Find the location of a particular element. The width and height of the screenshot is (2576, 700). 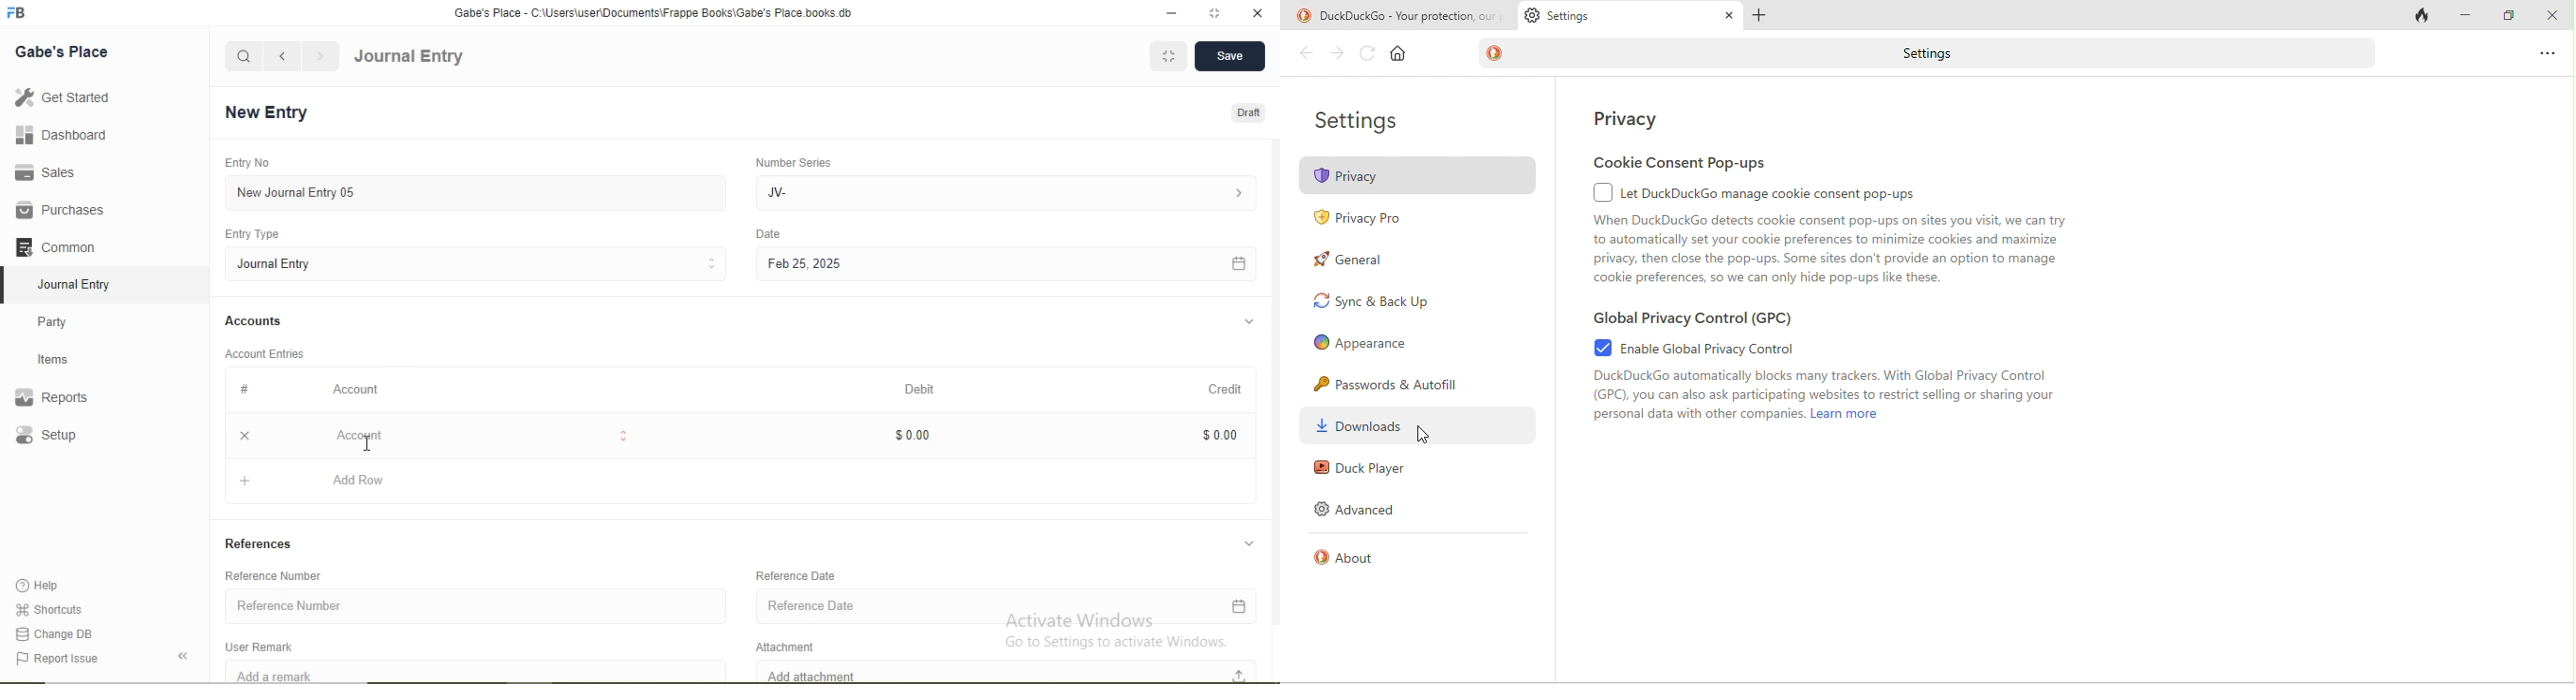

Account is located at coordinates (357, 389).